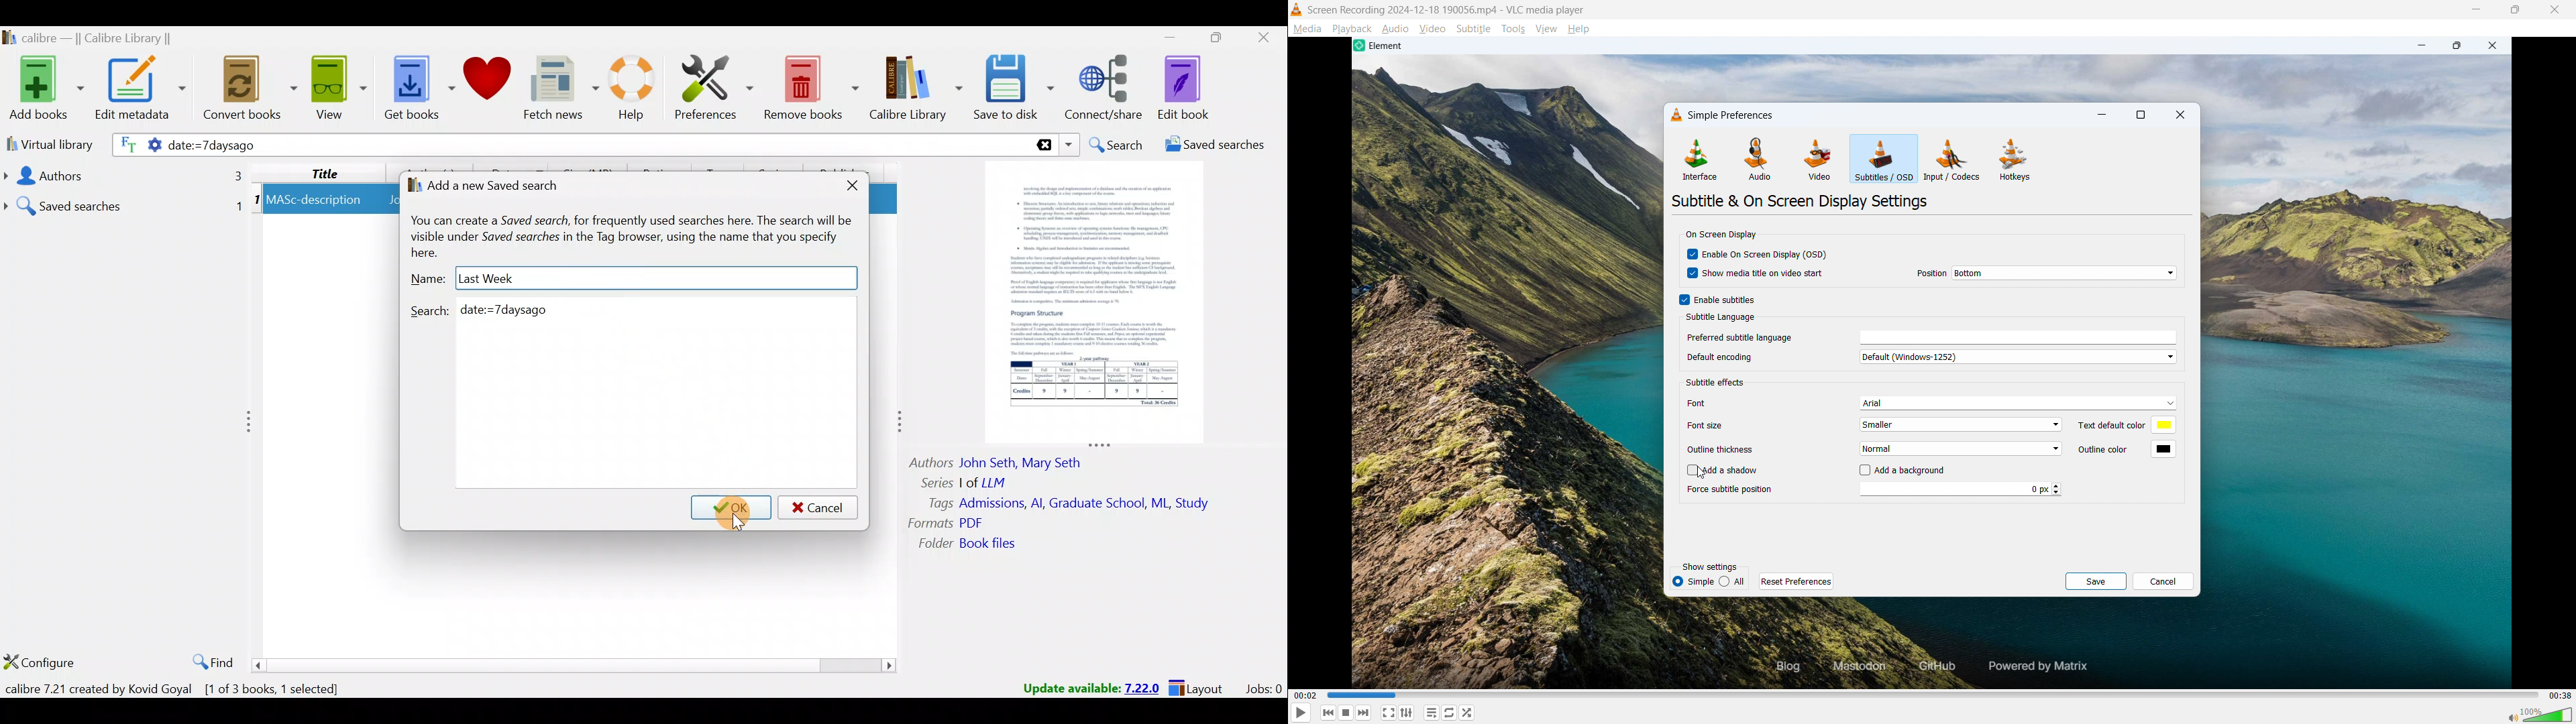 The width and height of the screenshot is (2576, 728). I want to click on adjust column to right, so click(898, 425).